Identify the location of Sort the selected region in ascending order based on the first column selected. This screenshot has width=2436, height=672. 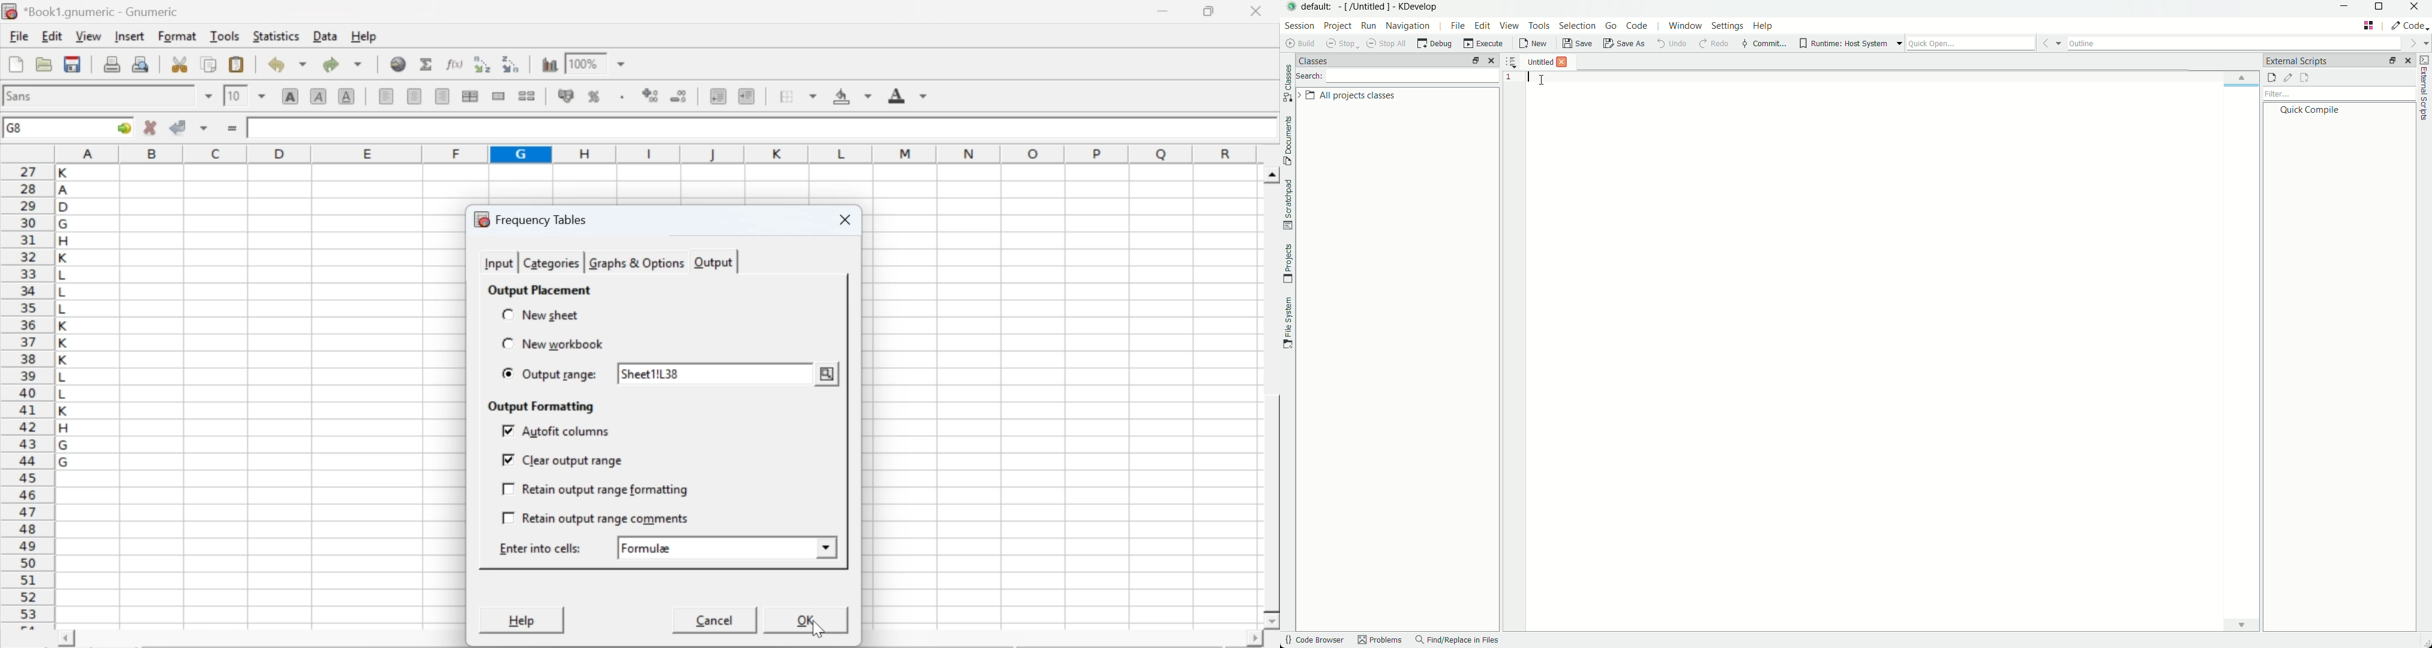
(485, 64).